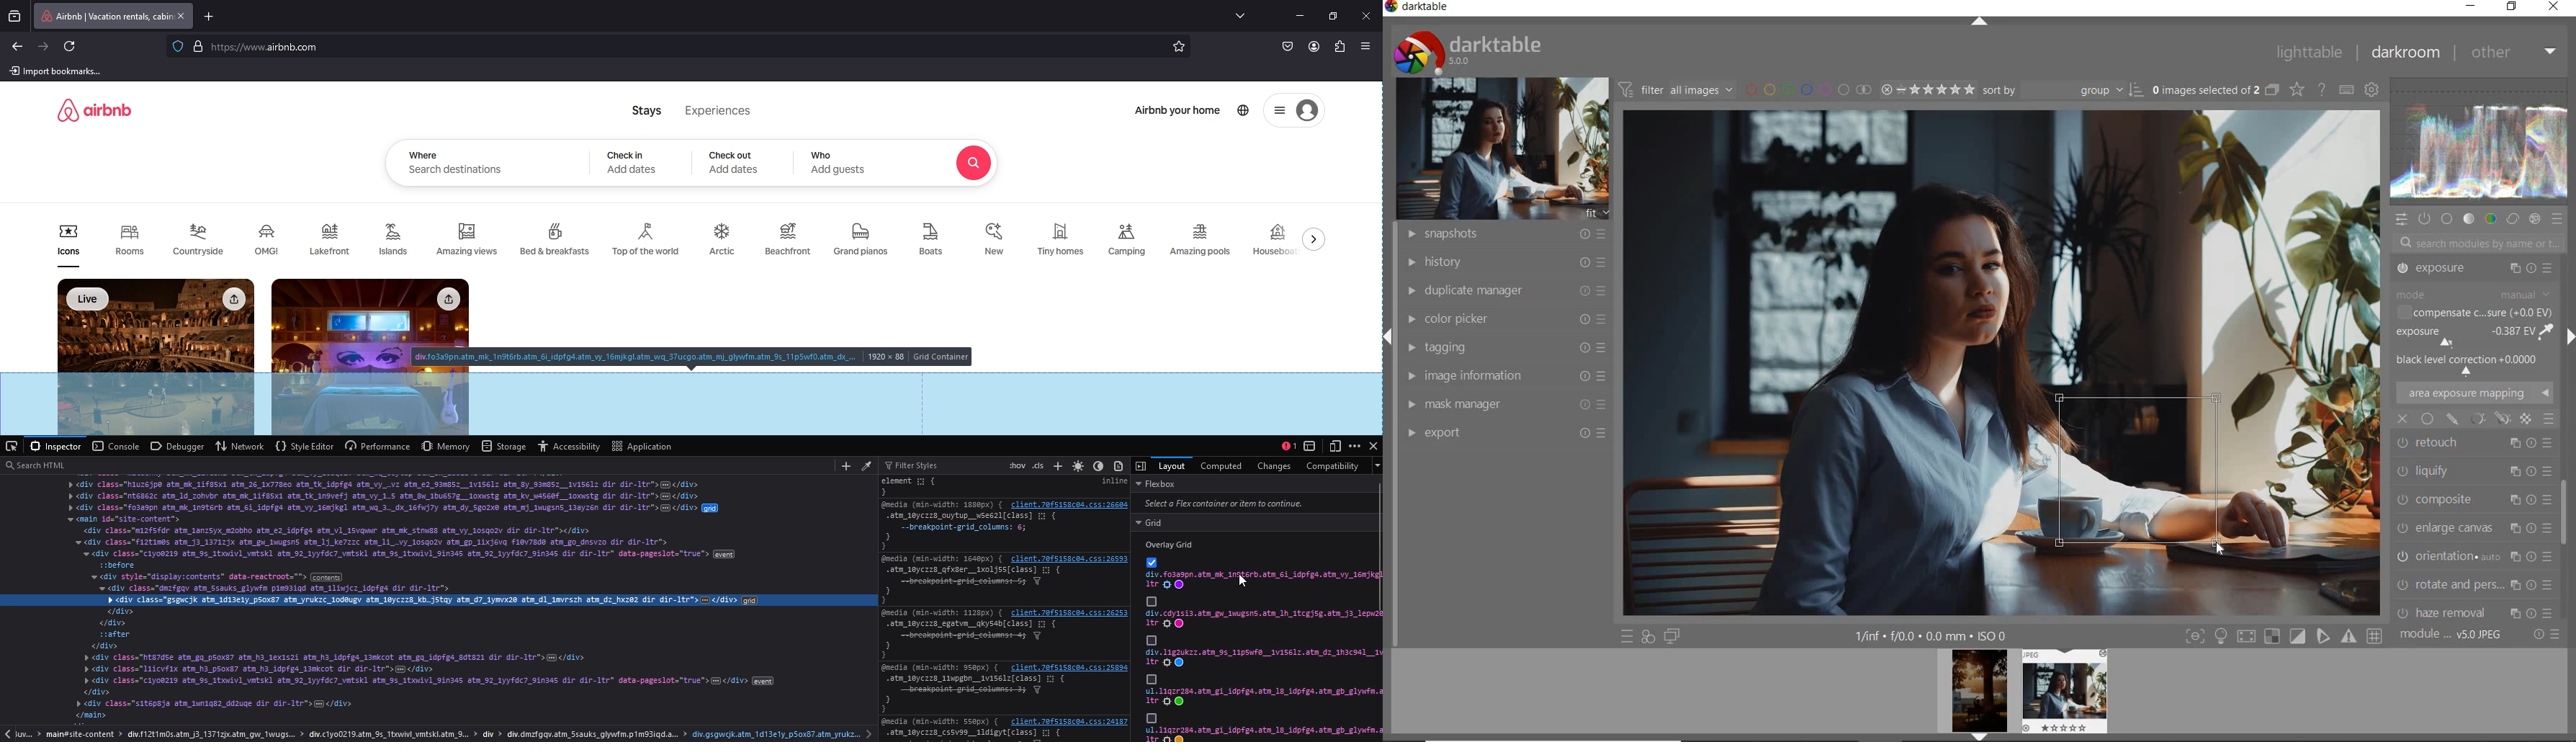  What do you see at coordinates (439, 601) in the screenshot?
I see `code` at bounding box center [439, 601].